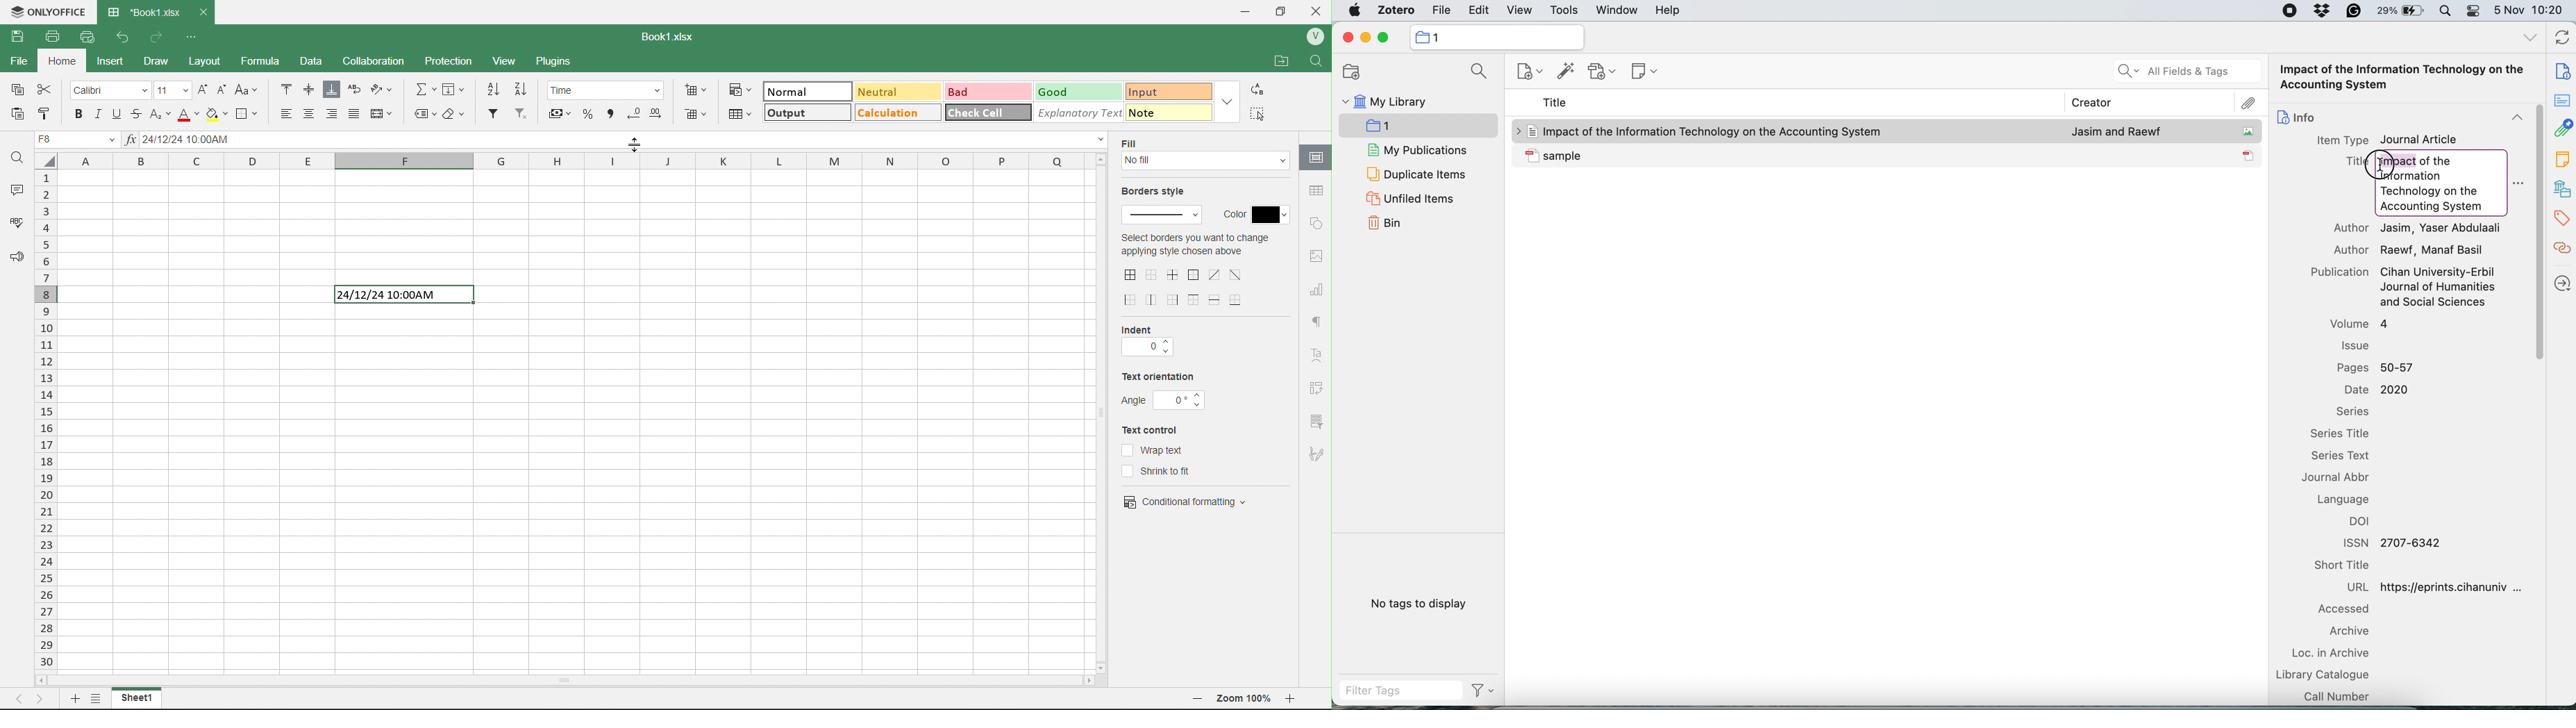  What do you see at coordinates (1386, 100) in the screenshot?
I see `my library` at bounding box center [1386, 100].